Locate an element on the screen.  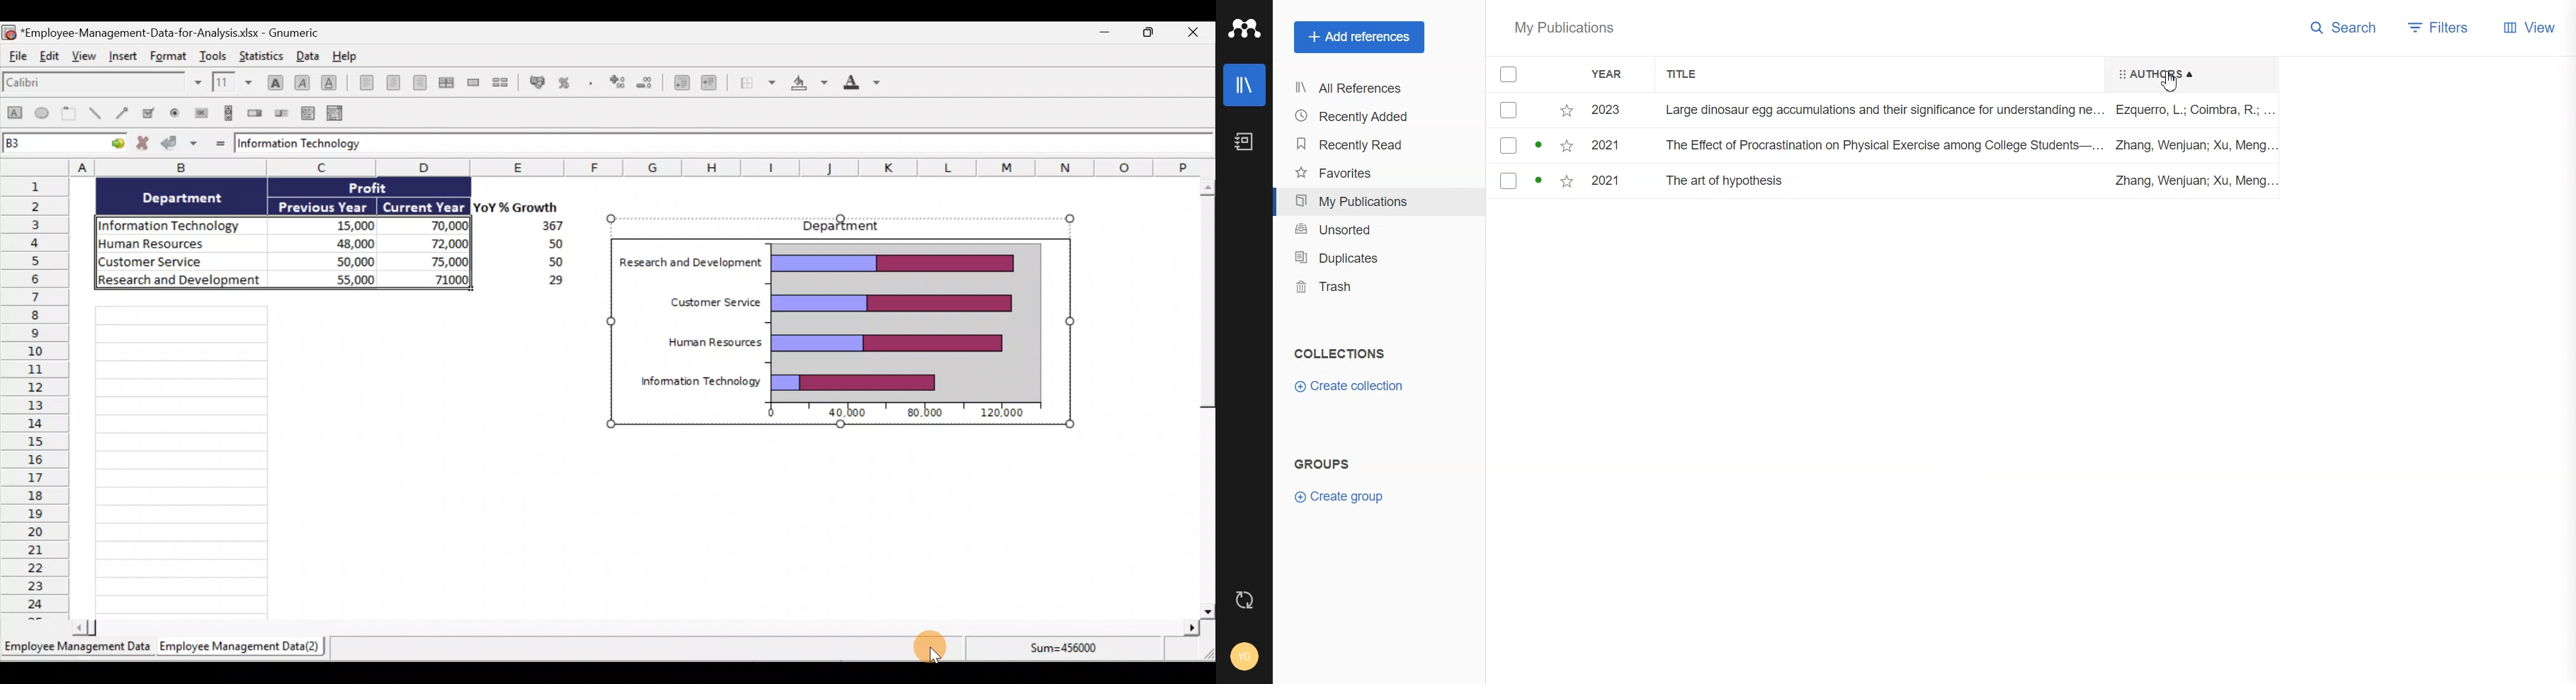
Create a line object is located at coordinates (98, 113).